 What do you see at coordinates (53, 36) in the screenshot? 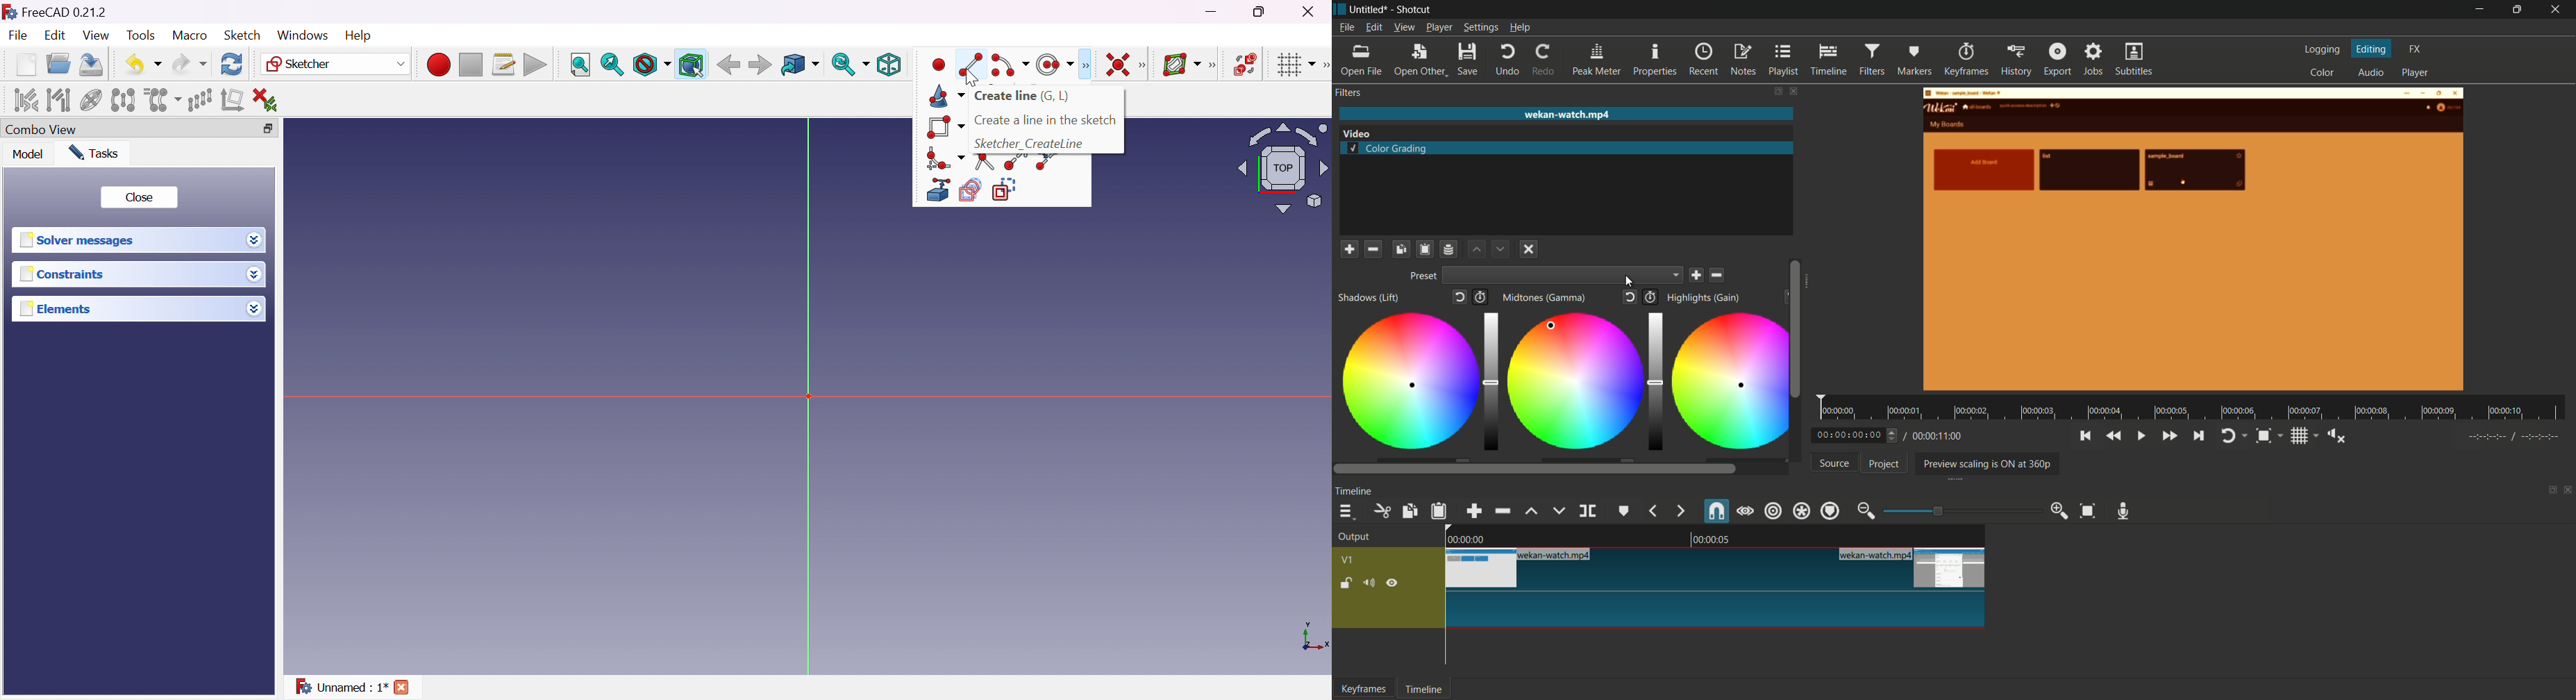
I see `Edit` at bounding box center [53, 36].